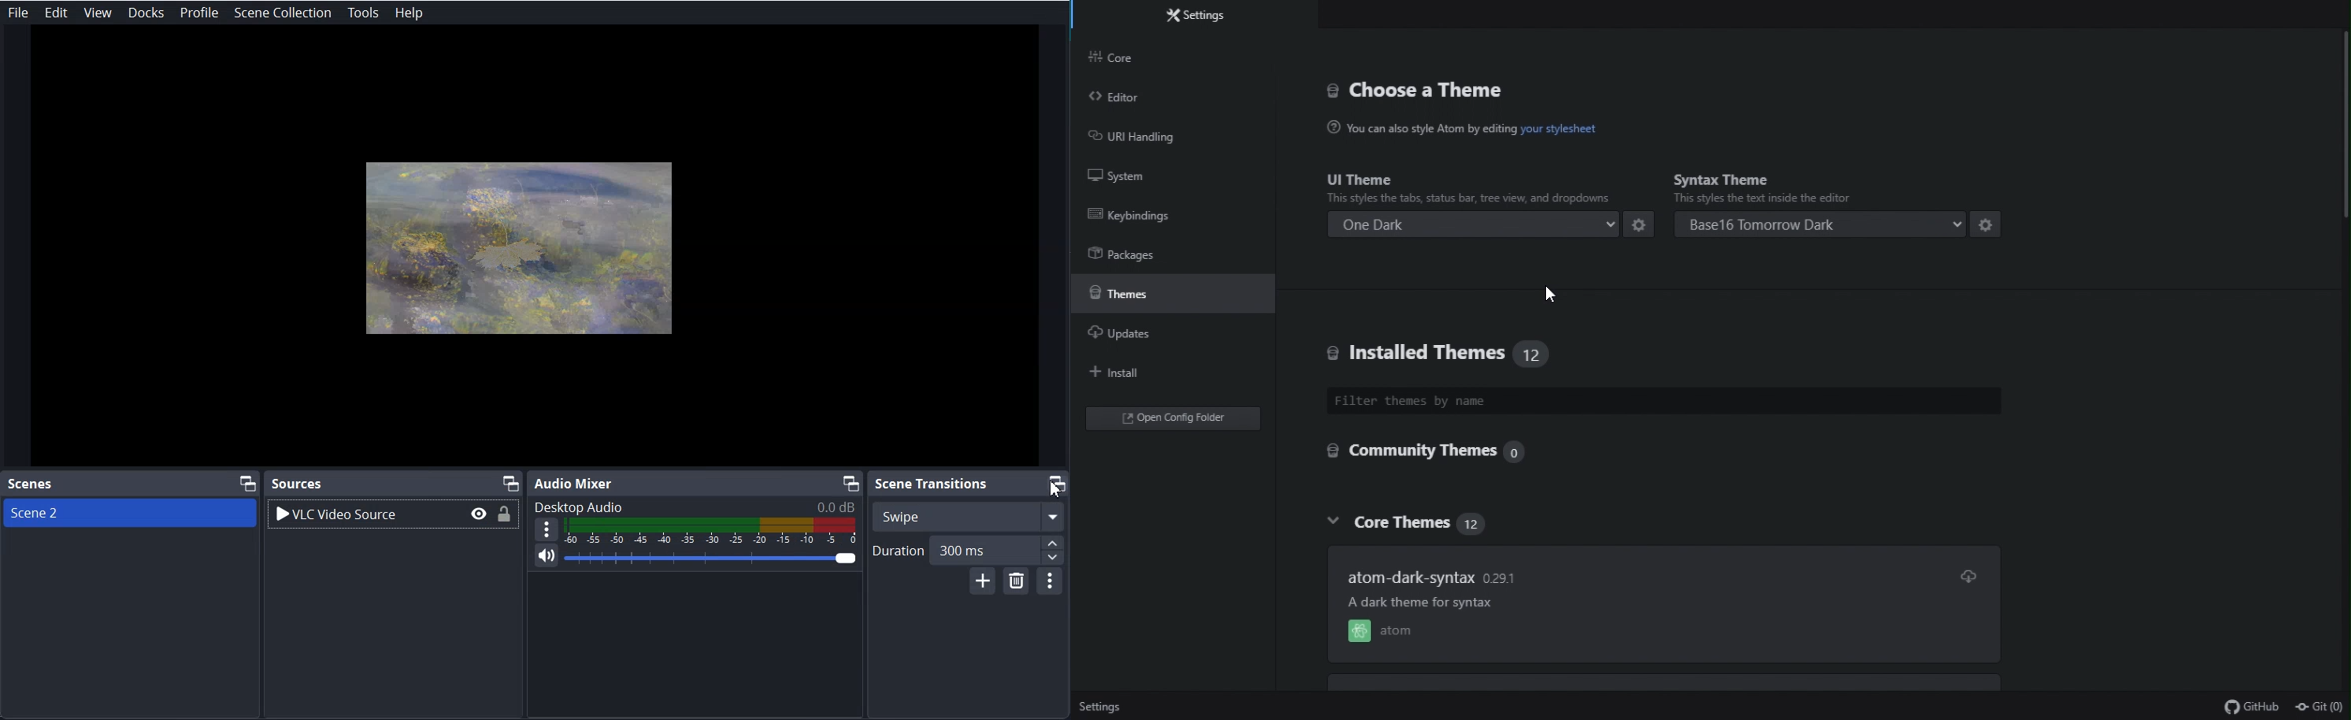 The image size is (2352, 728). Describe the element at coordinates (18, 13) in the screenshot. I see `File` at that location.